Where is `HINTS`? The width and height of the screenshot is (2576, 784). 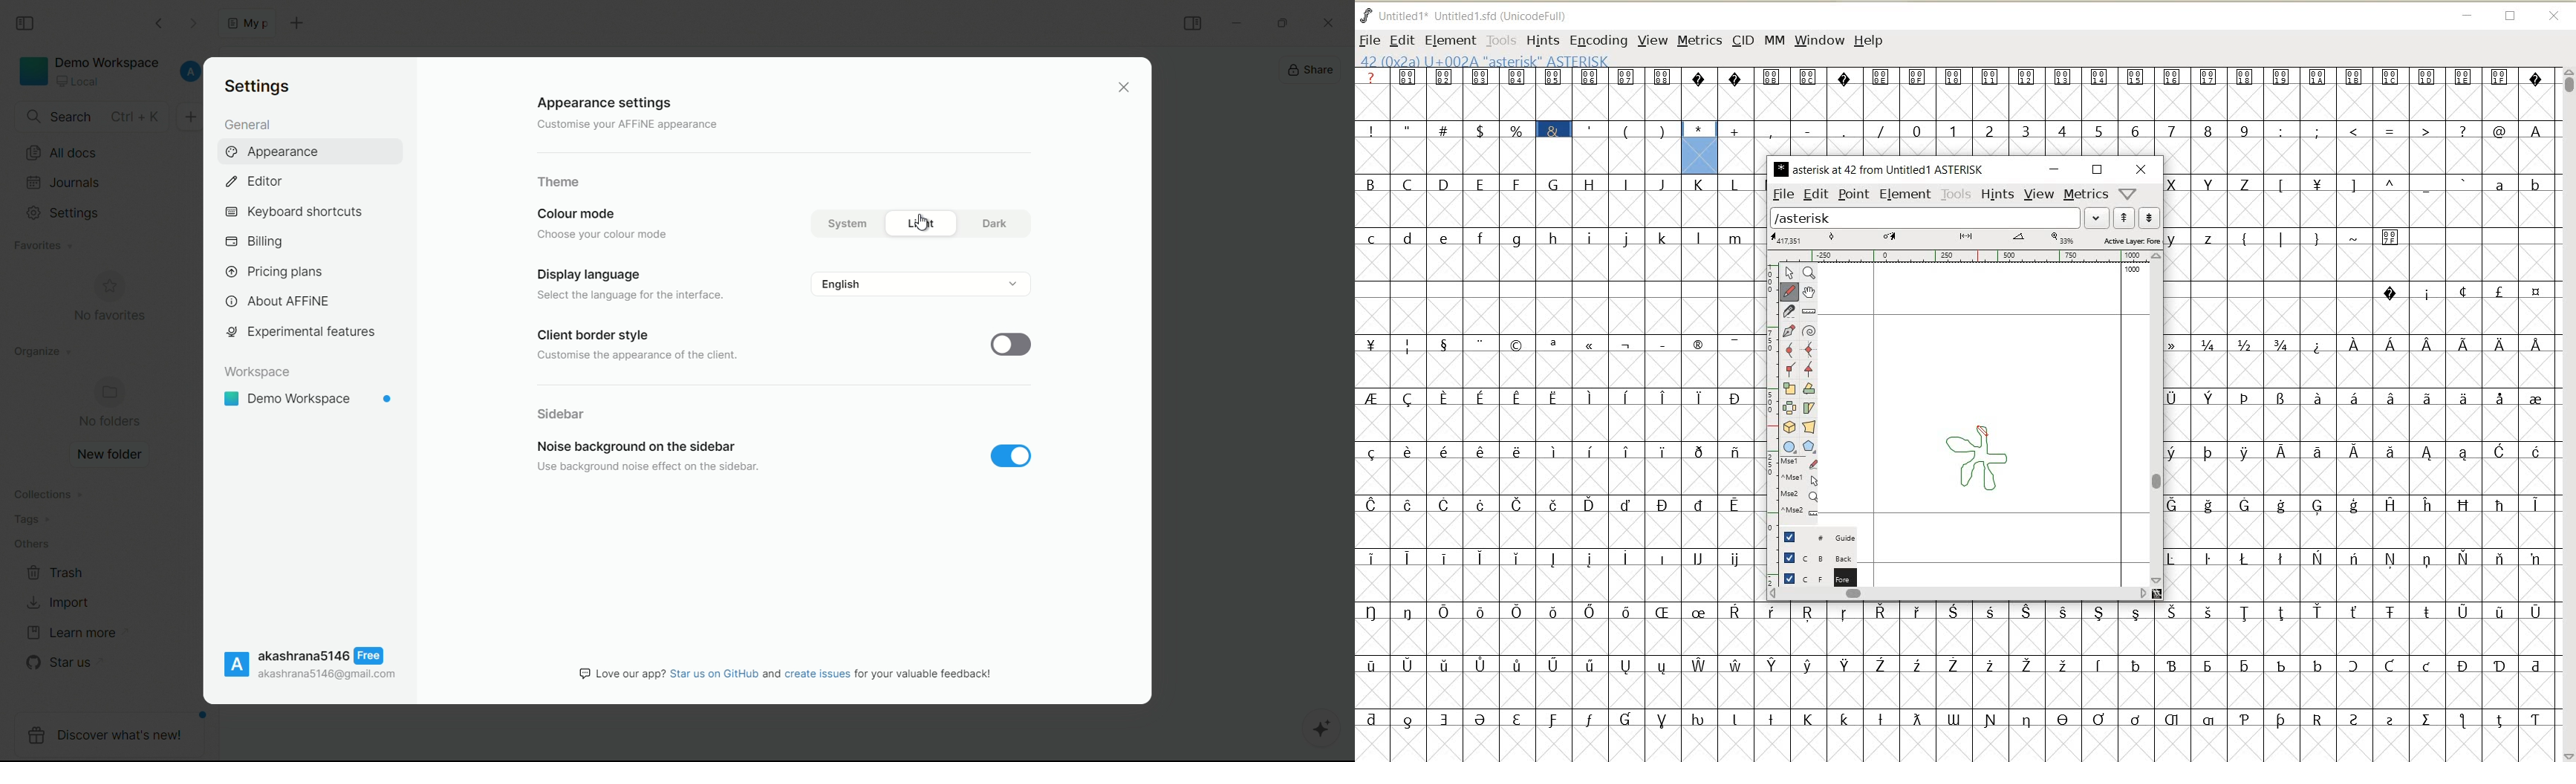 HINTS is located at coordinates (1998, 195).